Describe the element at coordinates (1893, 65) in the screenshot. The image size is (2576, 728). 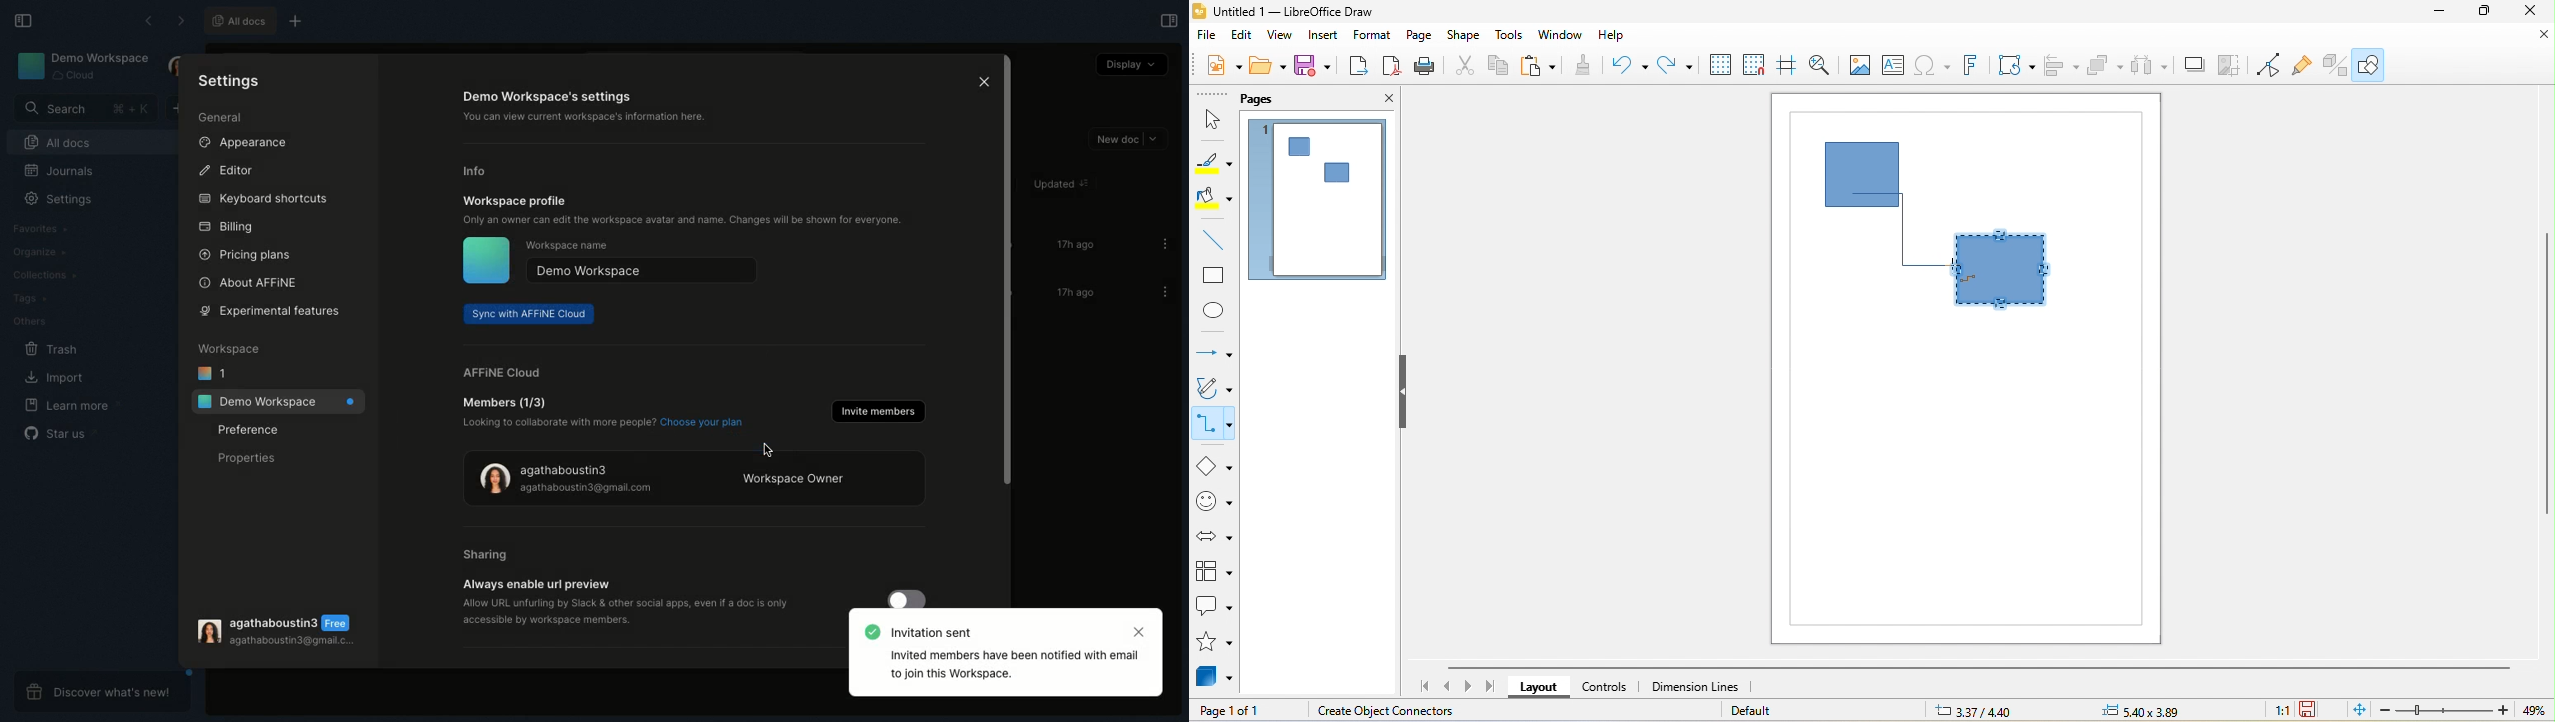
I see `text box` at that location.